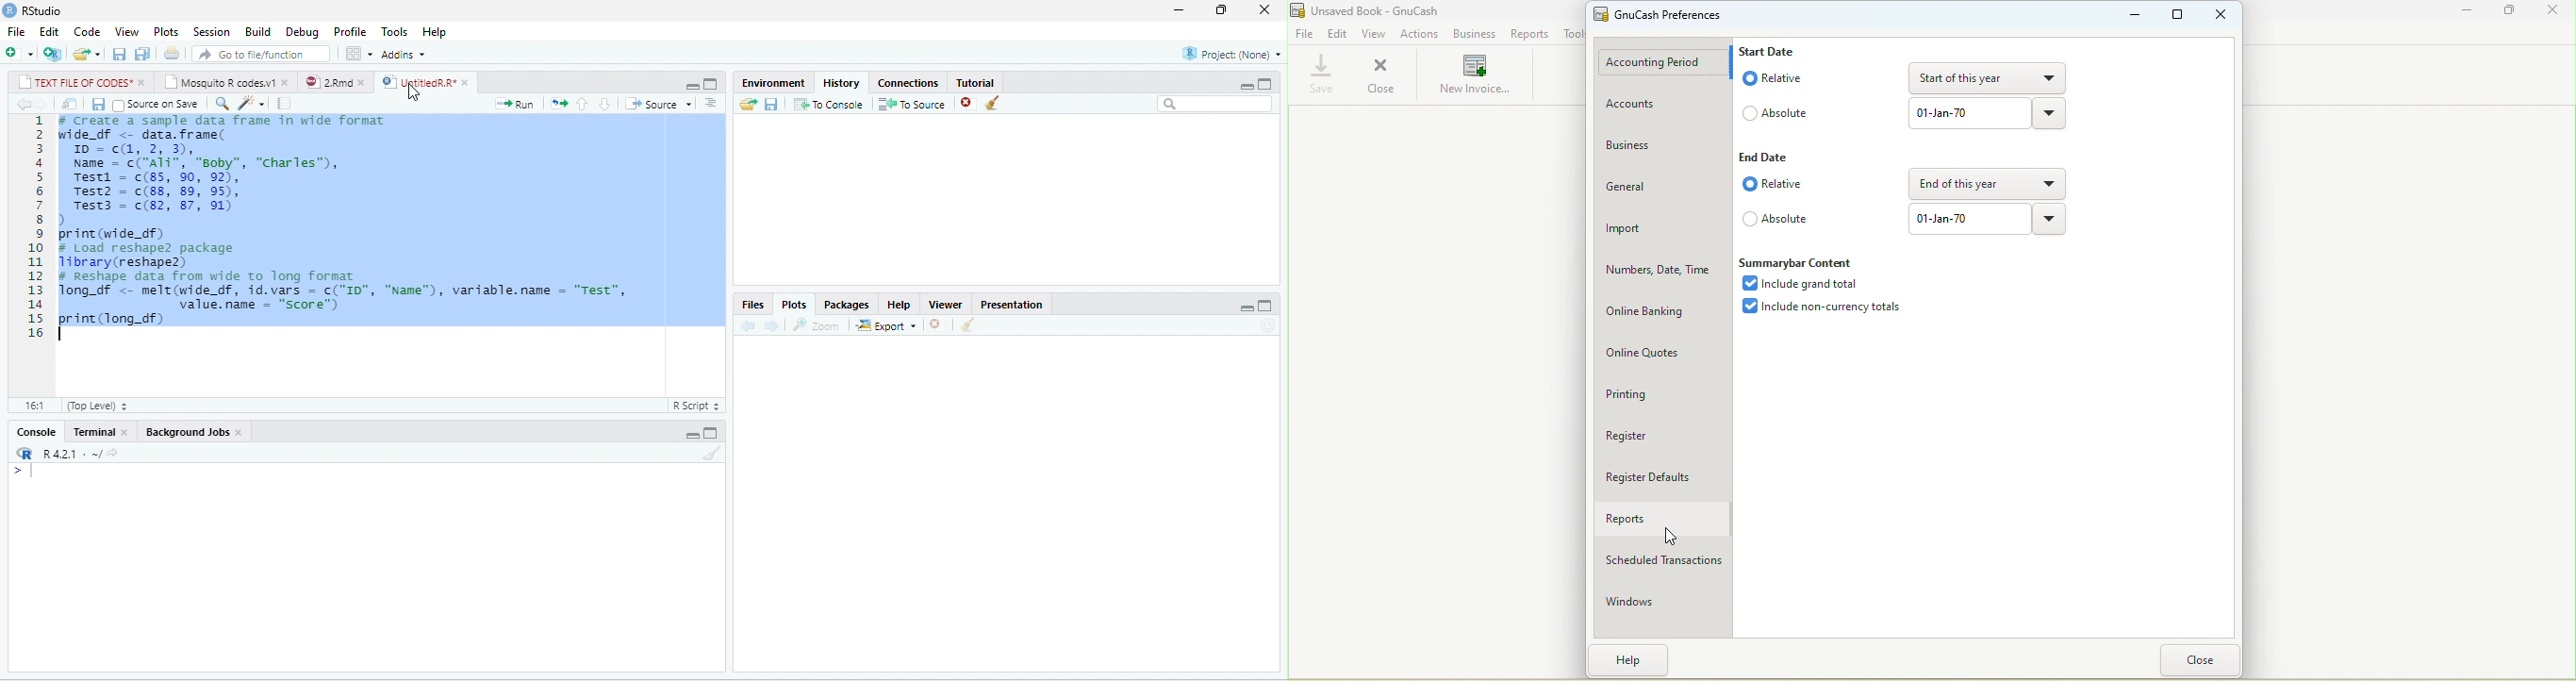  Describe the element at coordinates (772, 103) in the screenshot. I see `save` at that location.